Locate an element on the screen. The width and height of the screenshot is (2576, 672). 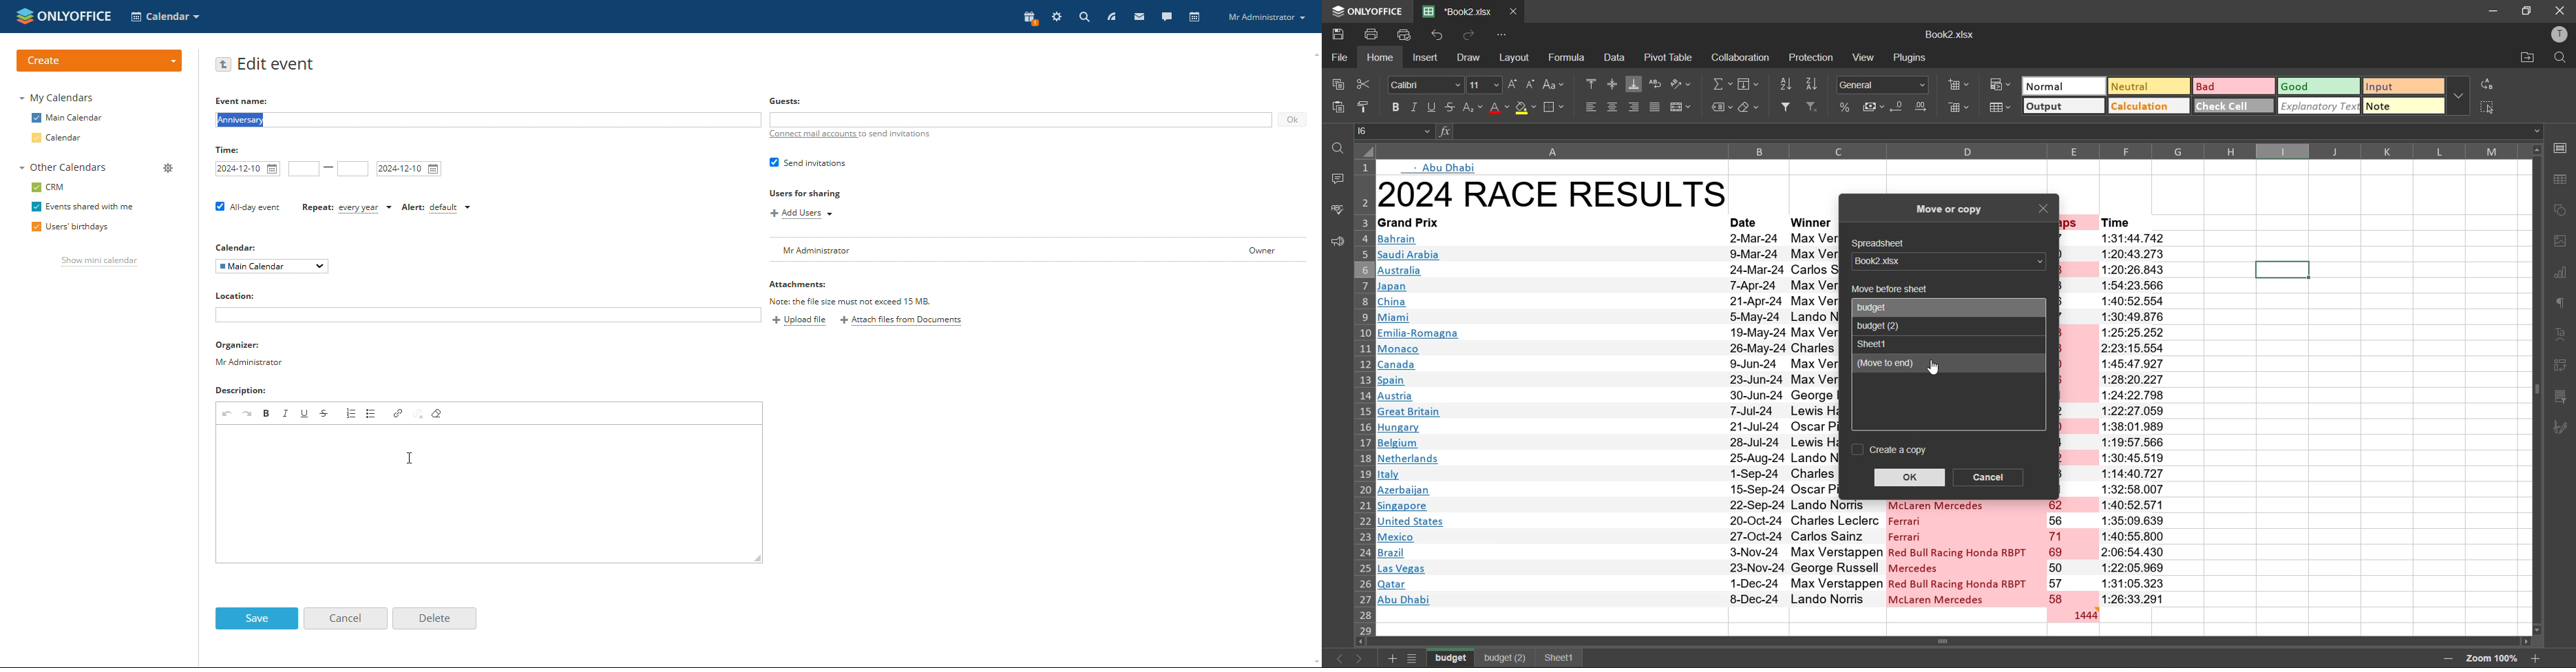
font size is located at coordinates (1482, 86).